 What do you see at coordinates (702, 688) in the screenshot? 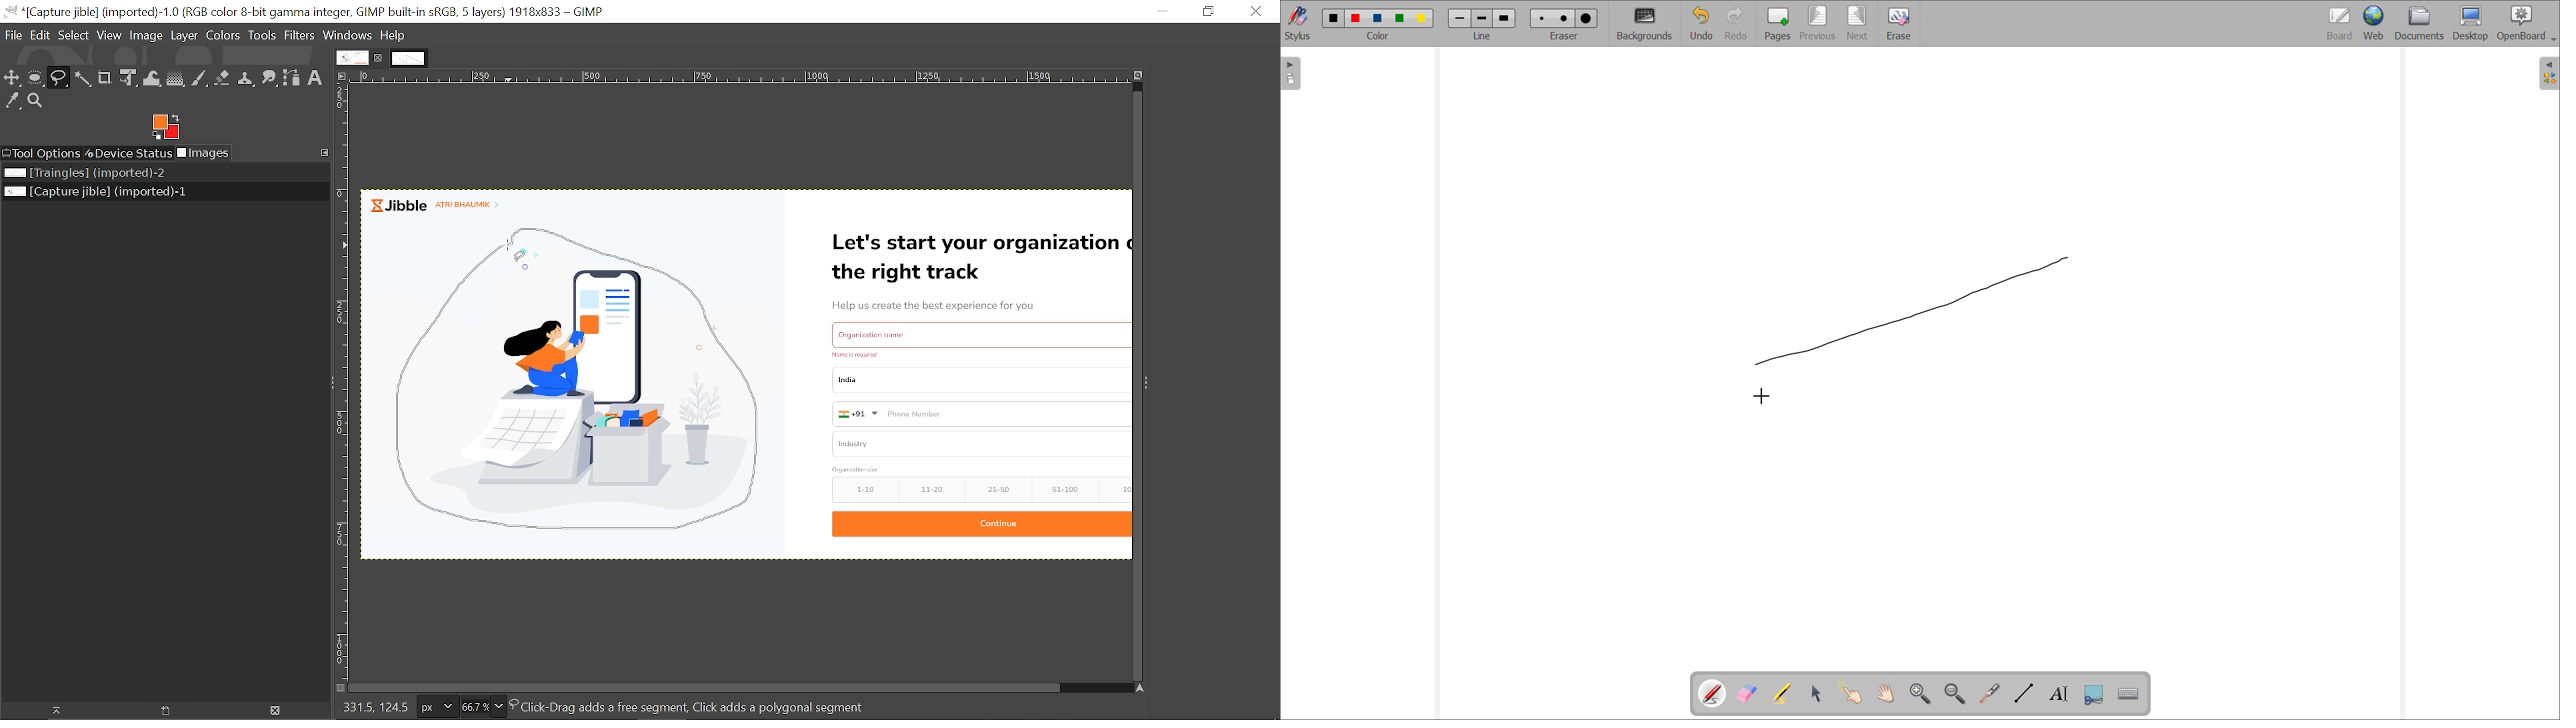
I see `Horizontal scrollbar` at bounding box center [702, 688].